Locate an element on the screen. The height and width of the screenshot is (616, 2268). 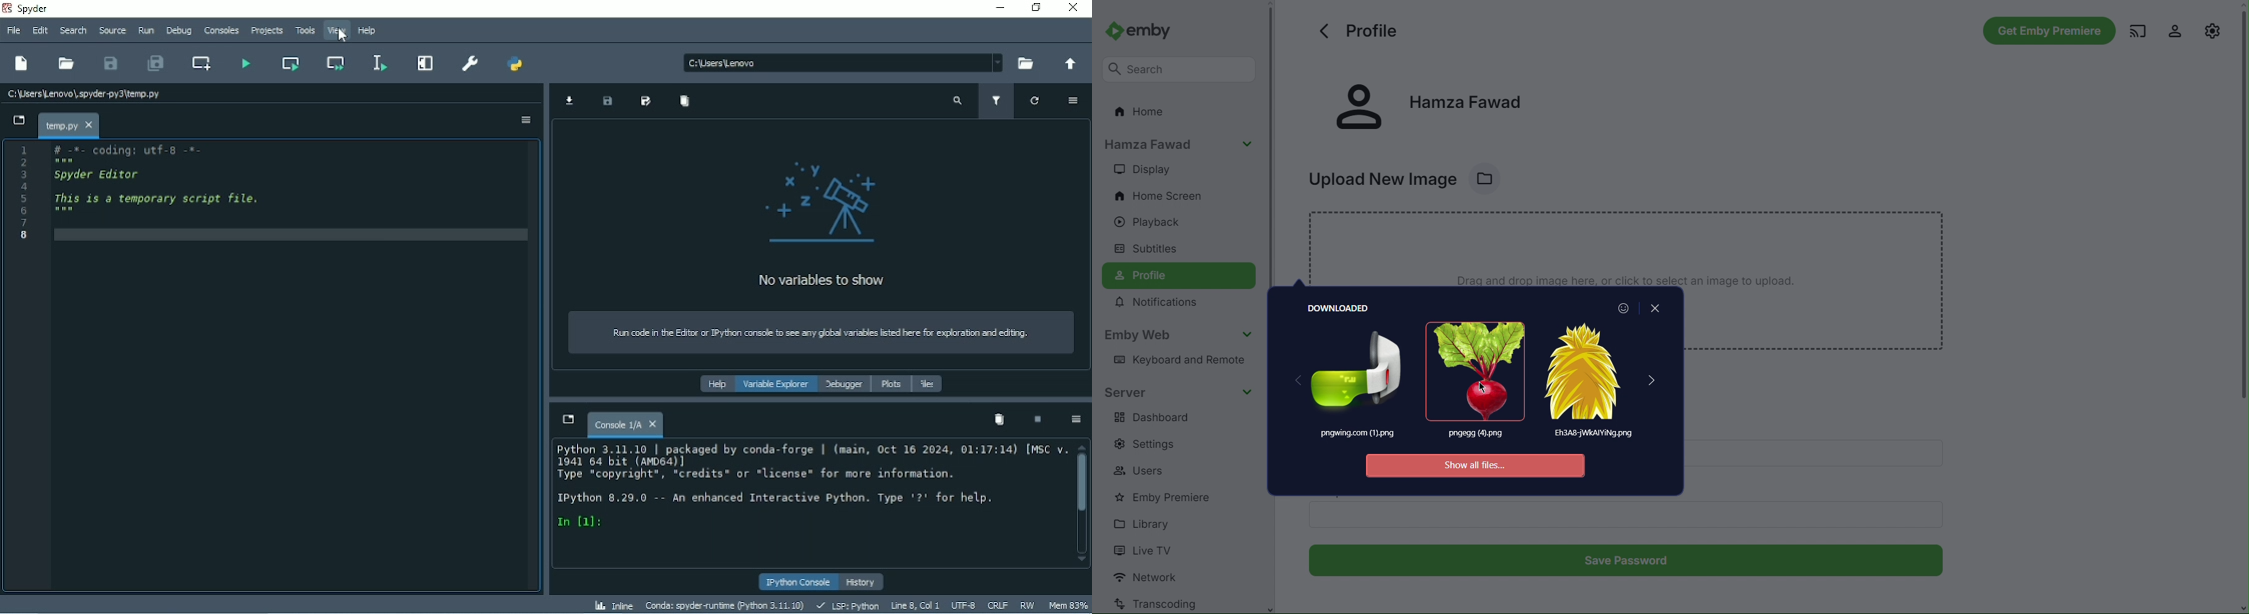
This is a temporary script file. is located at coordinates (158, 198).